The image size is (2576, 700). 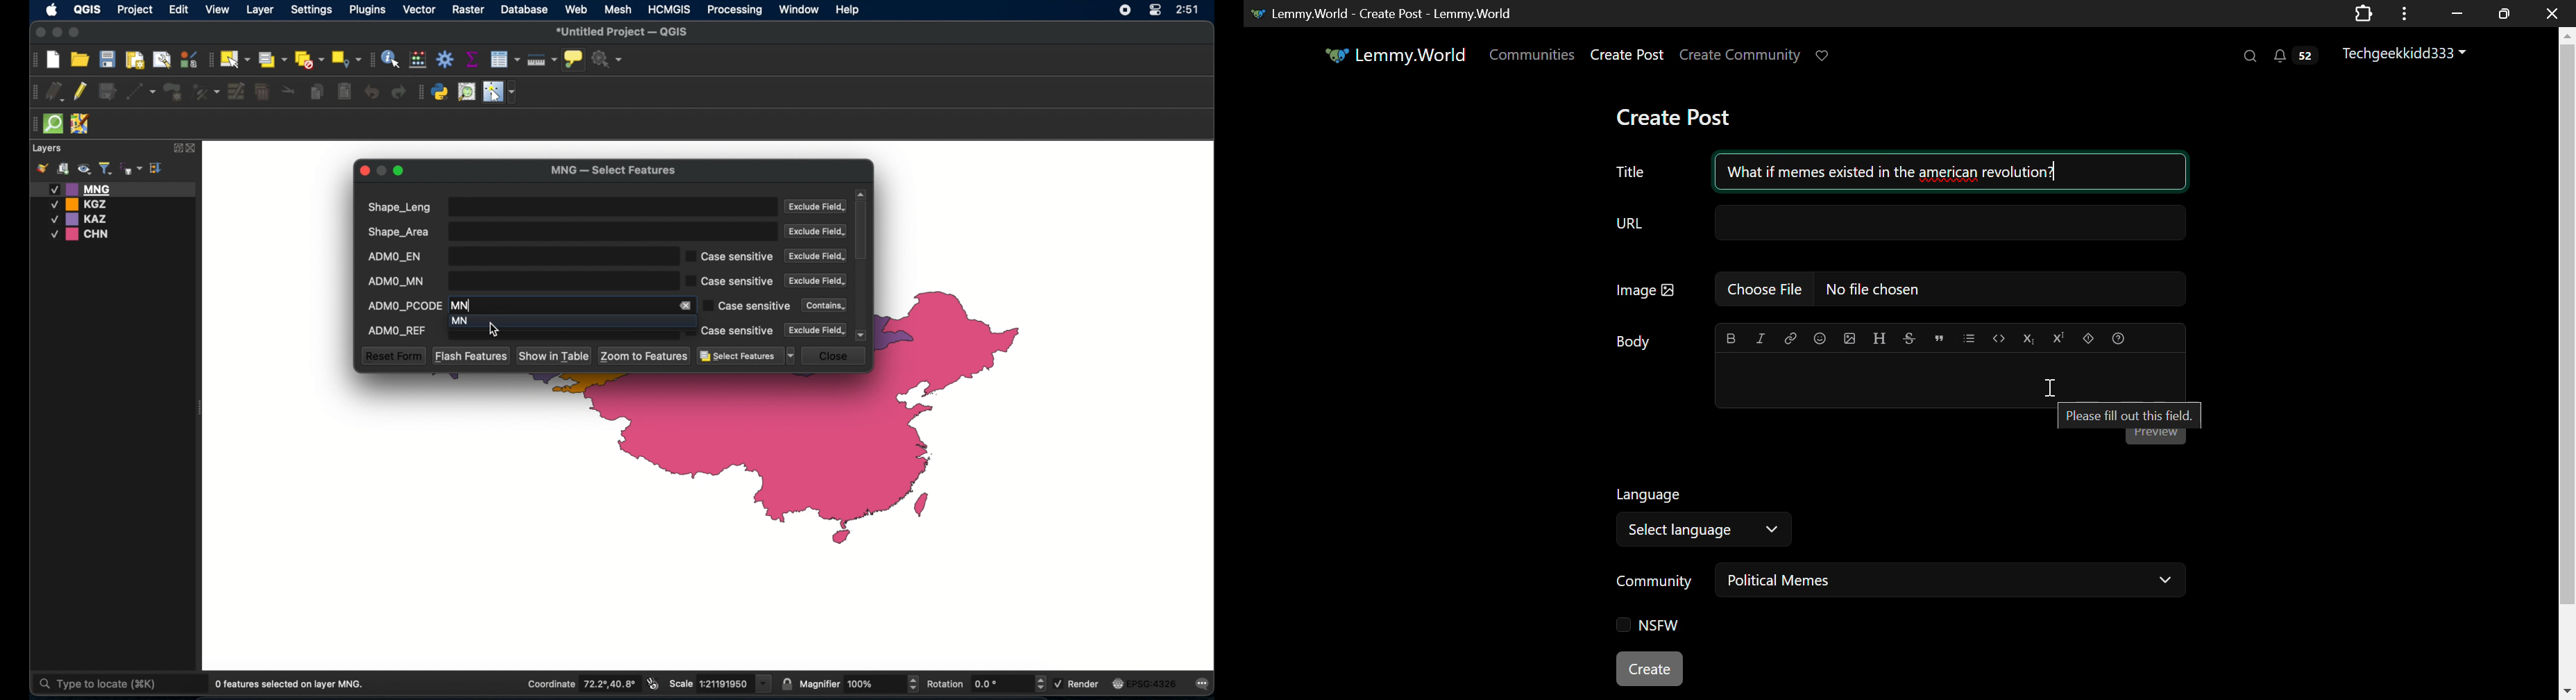 What do you see at coordinates (2117, 338) in the screenshot?
I see `Formatting Help` at bounding box center [2117, 338].